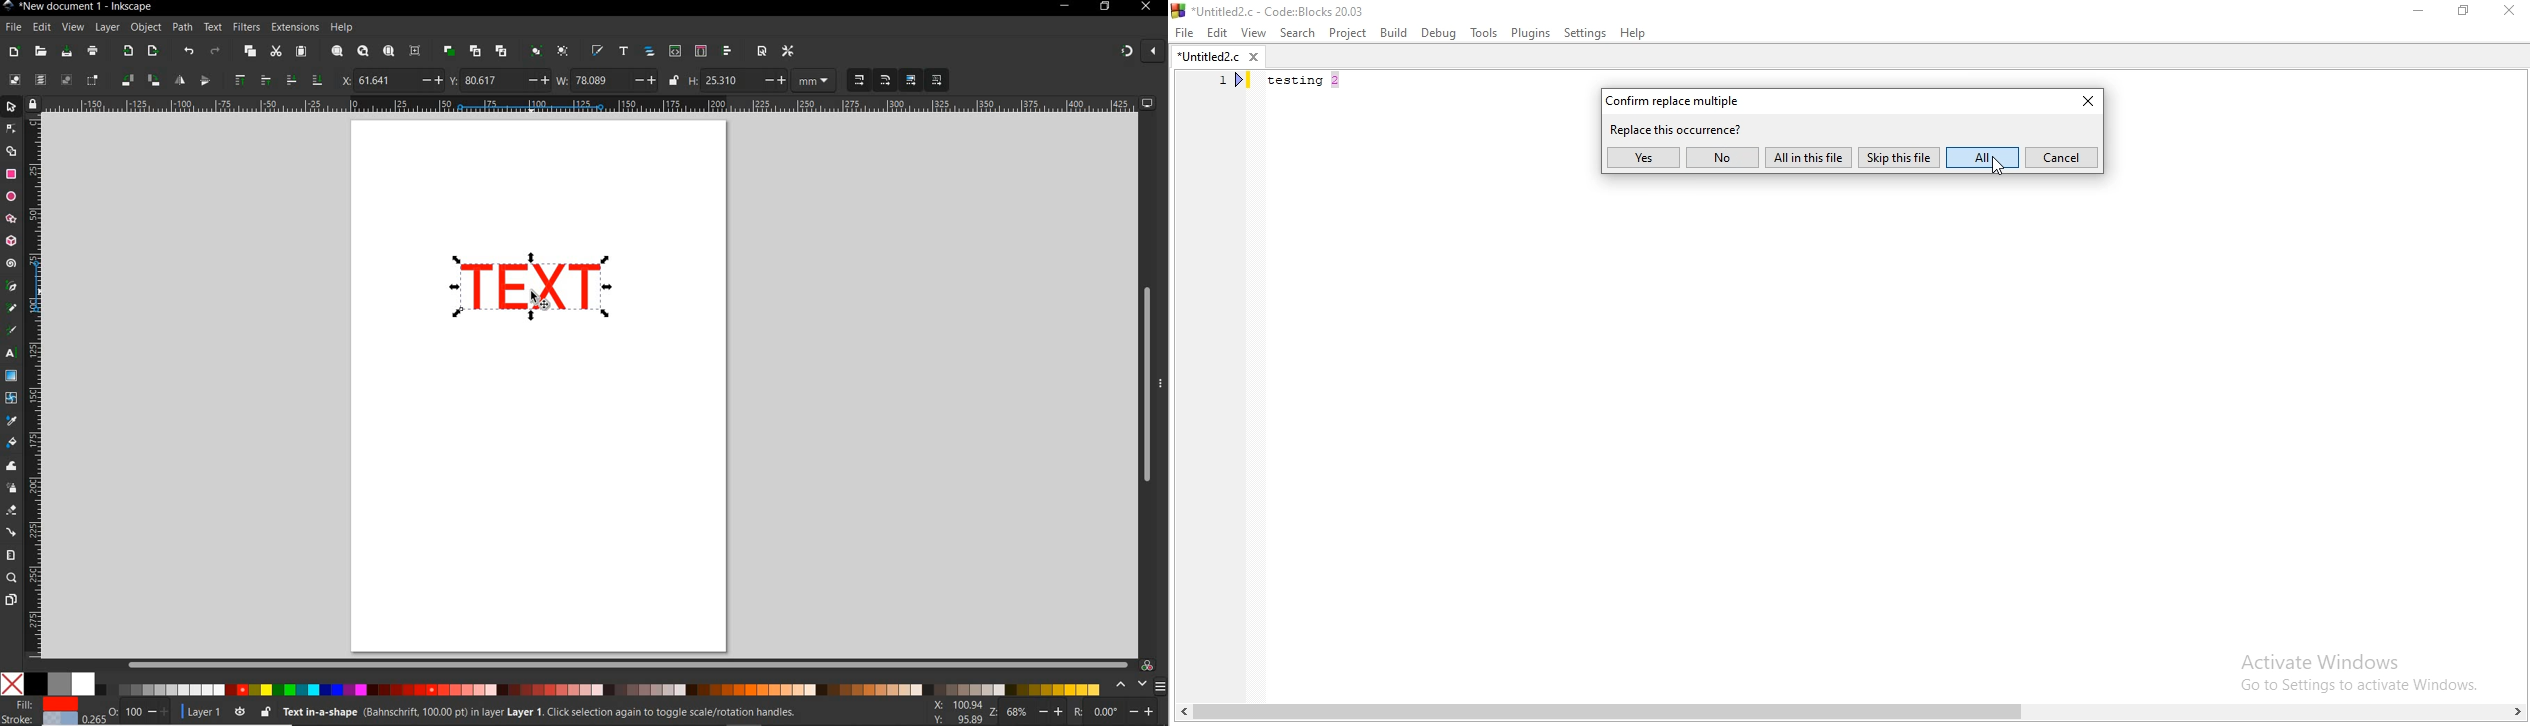 The height and width of the screenshot is (728, 2548). What do you see at coordinates (1678, 129) in the screenshot?
I see `replace this occurence` at bounding box center [1678, 129].